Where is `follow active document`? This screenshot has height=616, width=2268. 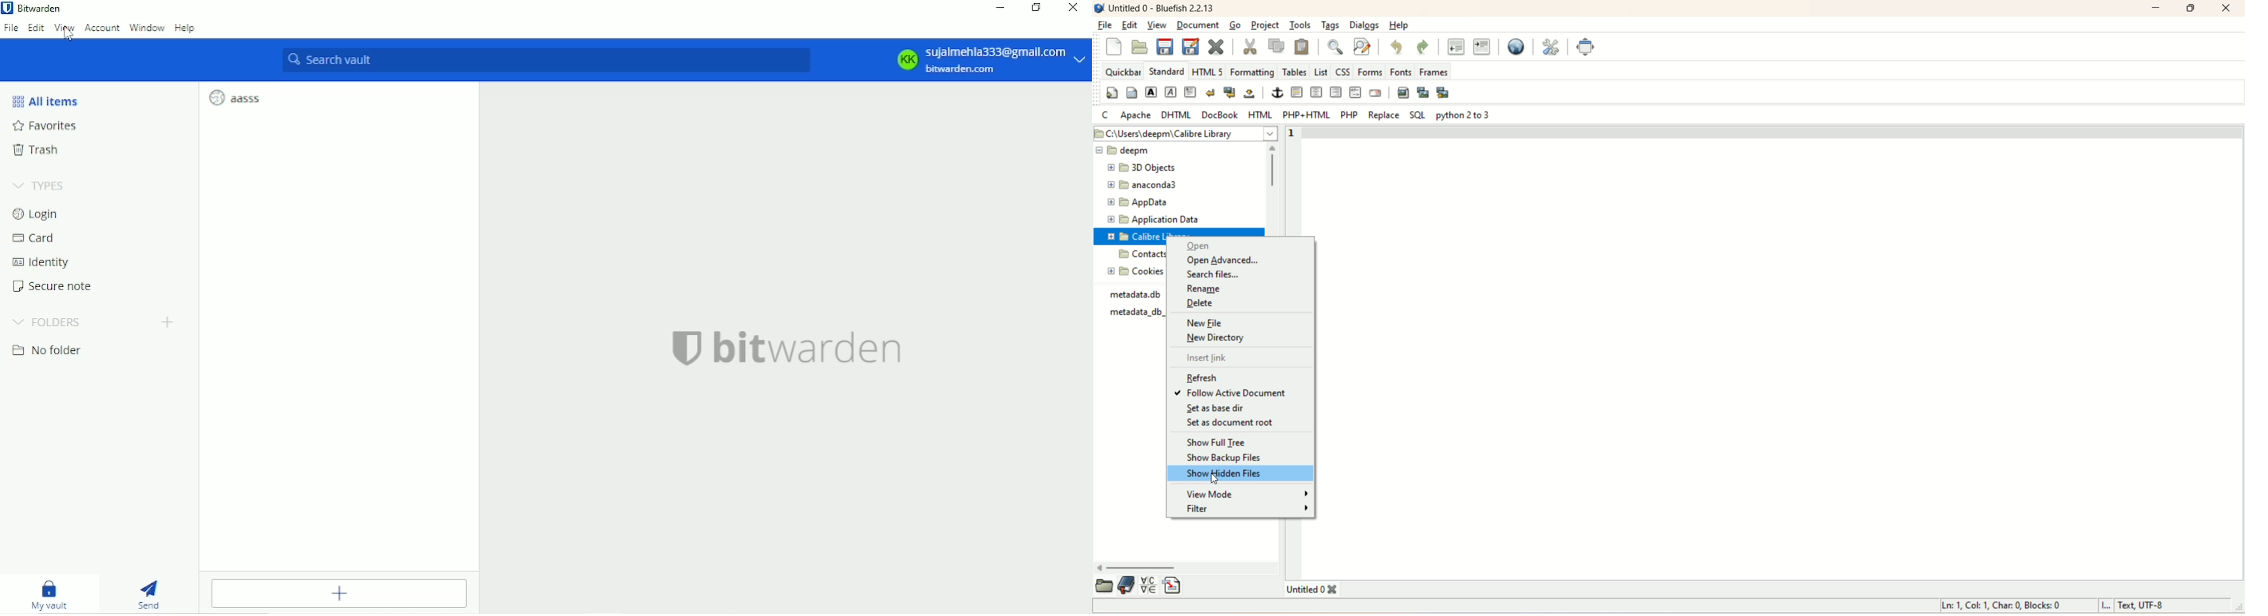 follow active document is located at coordinates (1243, 391).